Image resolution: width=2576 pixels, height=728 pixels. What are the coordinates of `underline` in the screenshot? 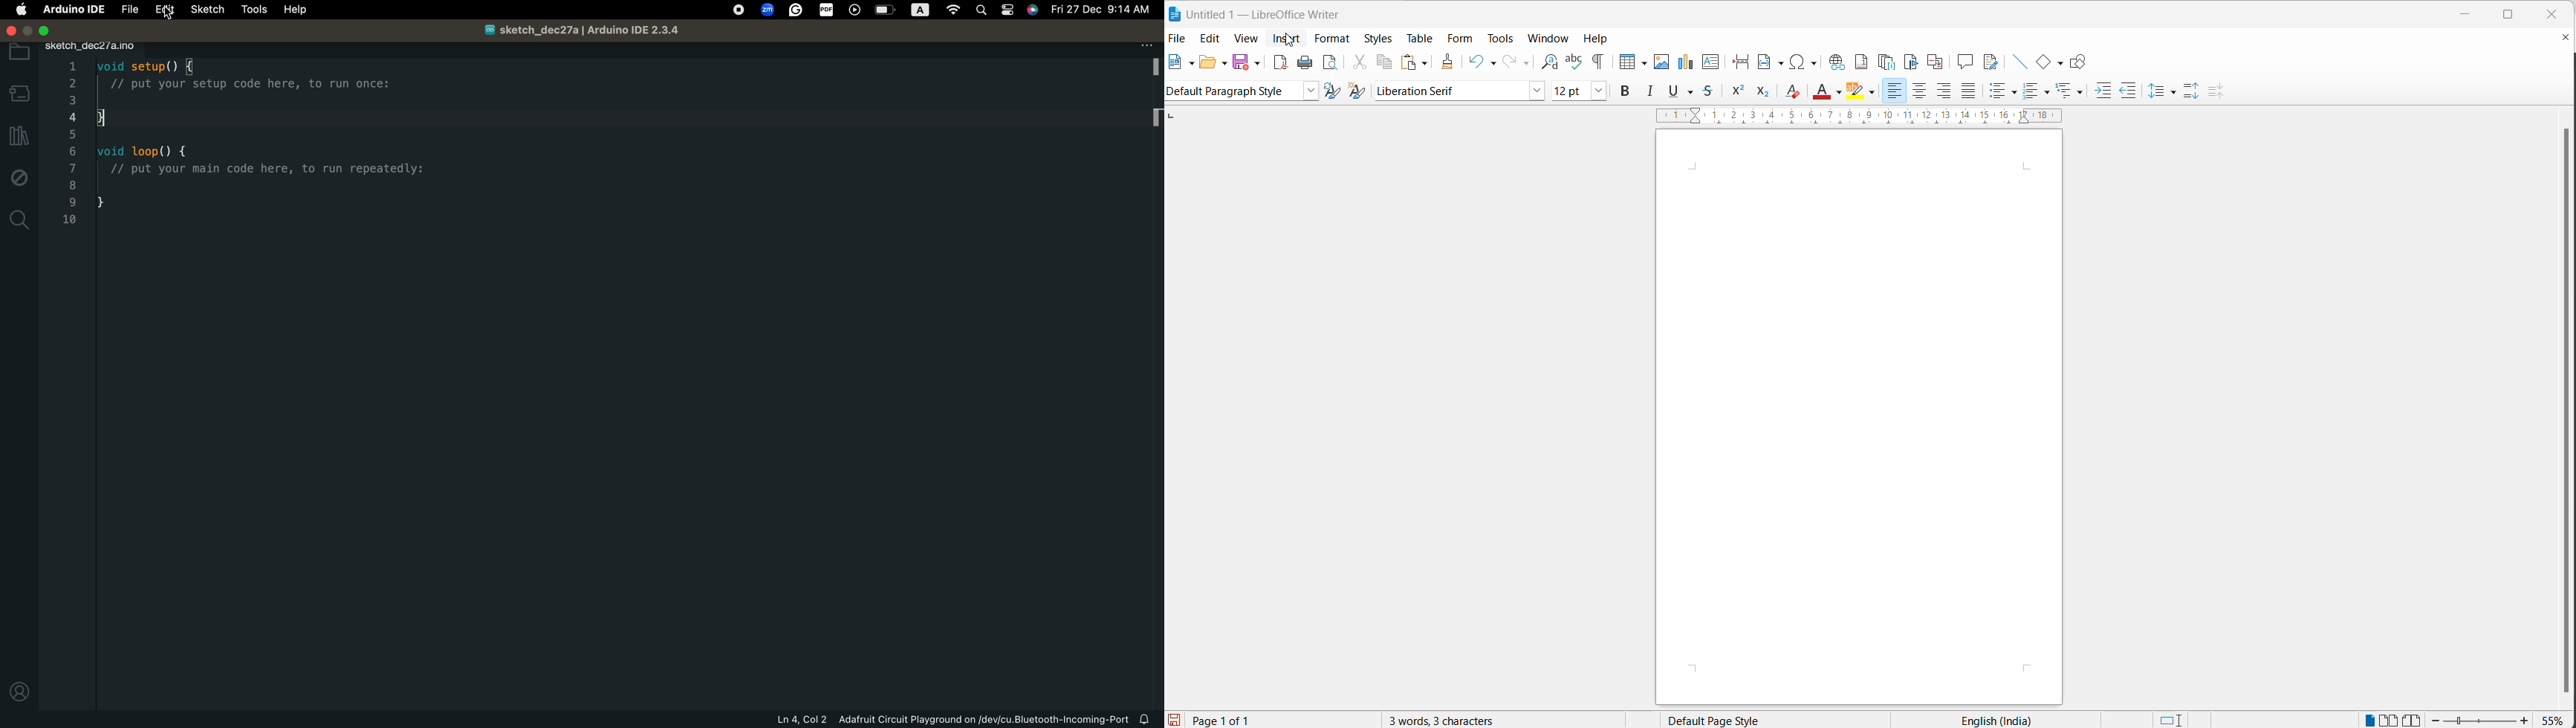 It's located at (1675, 91).